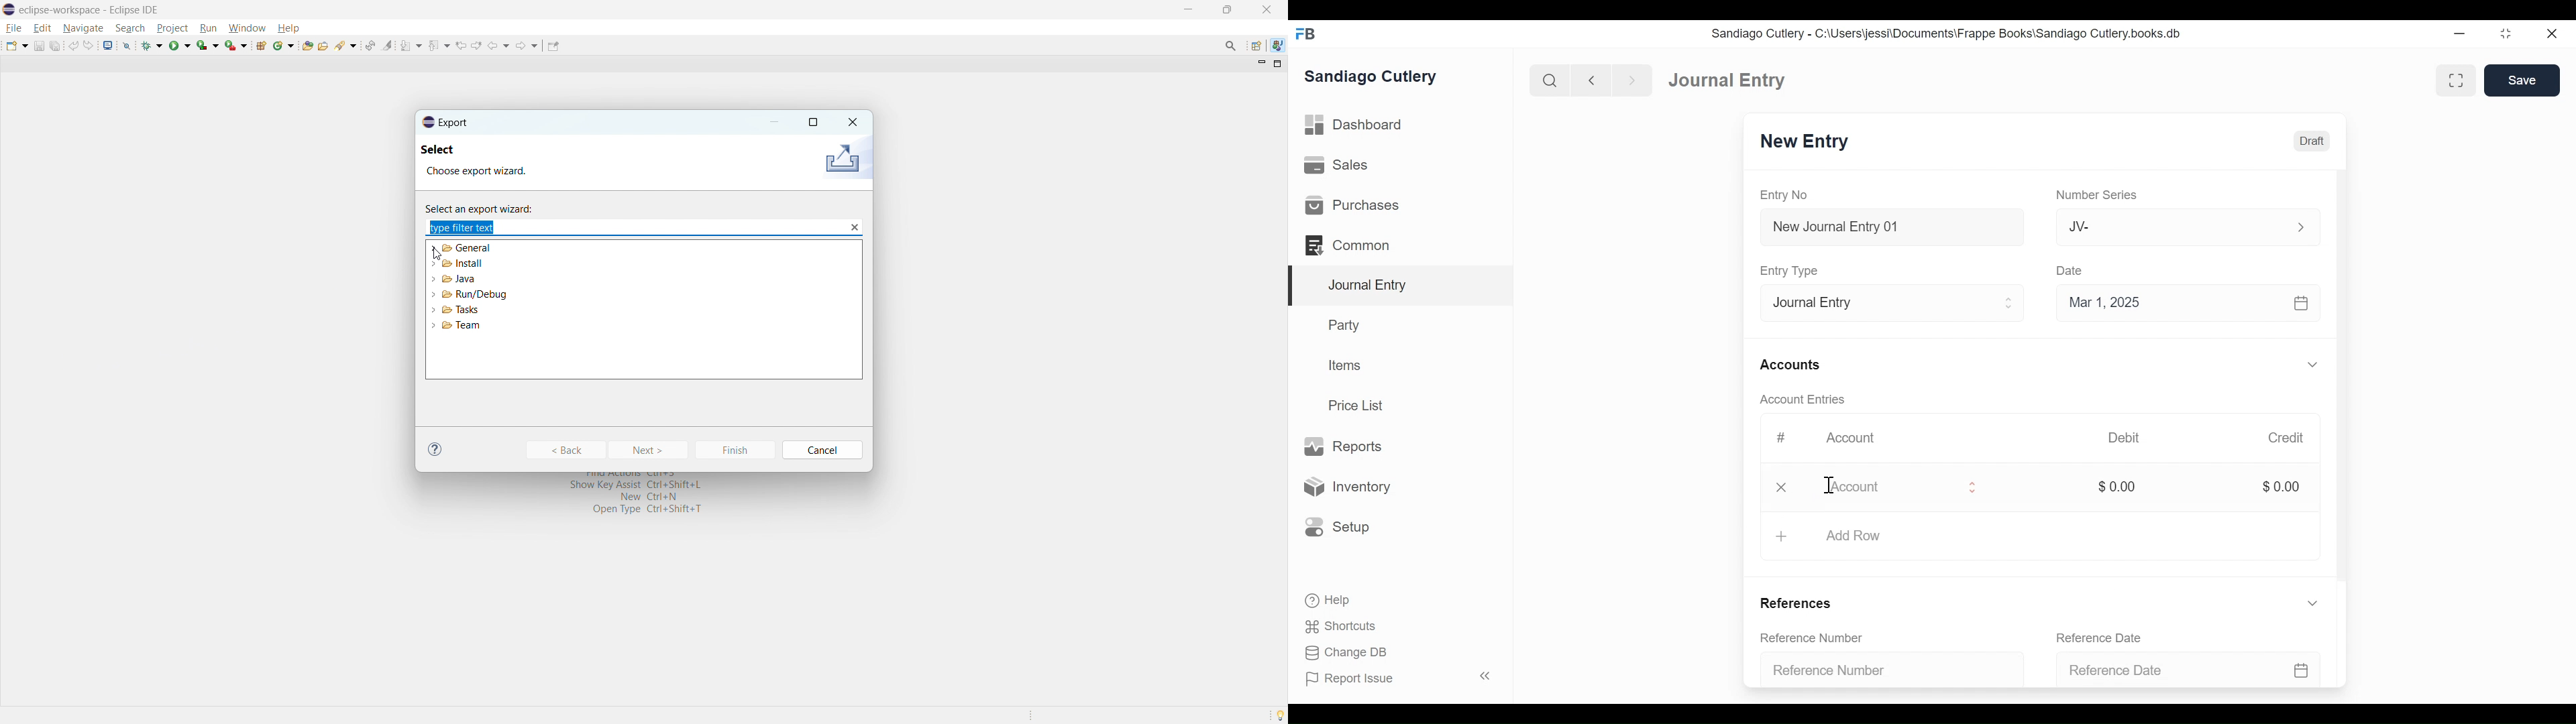 The height and width of the screenshot is (728, 2576). Describe the element at coordinates (1591, 79) in the screenshot. I see `back` at that location.